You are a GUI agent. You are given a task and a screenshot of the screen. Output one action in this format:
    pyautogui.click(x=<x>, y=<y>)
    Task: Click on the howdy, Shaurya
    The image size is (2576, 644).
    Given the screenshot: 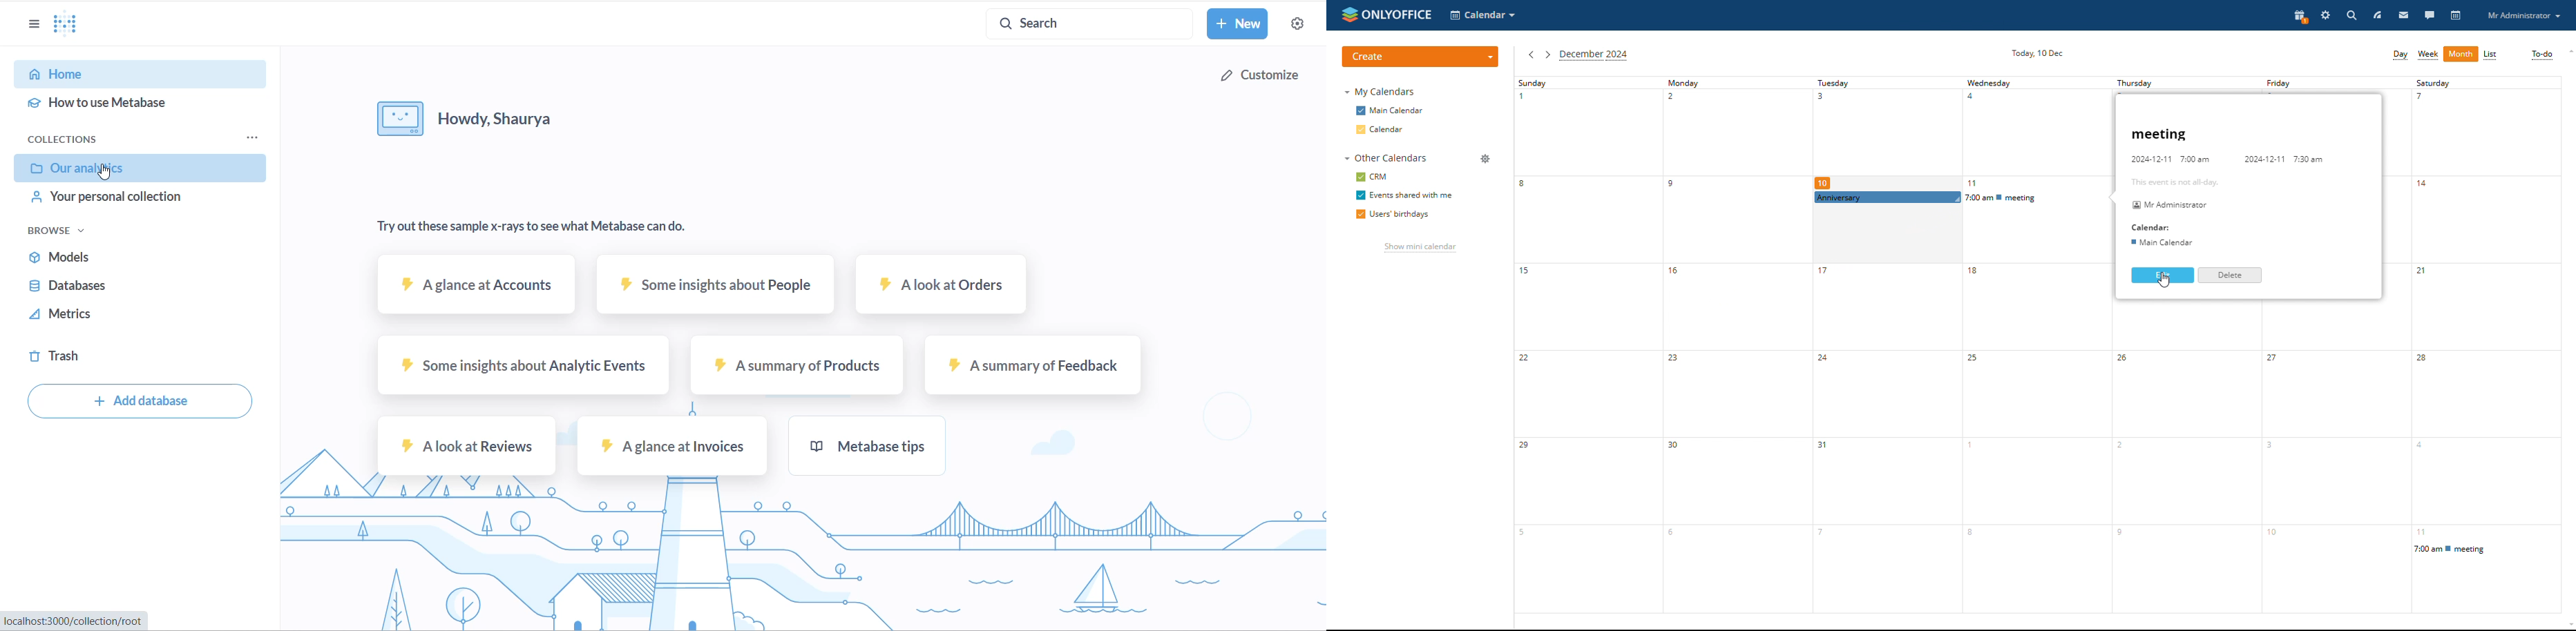 What is the action you would take?
    pyautogui.click(x=475, y=118)
    